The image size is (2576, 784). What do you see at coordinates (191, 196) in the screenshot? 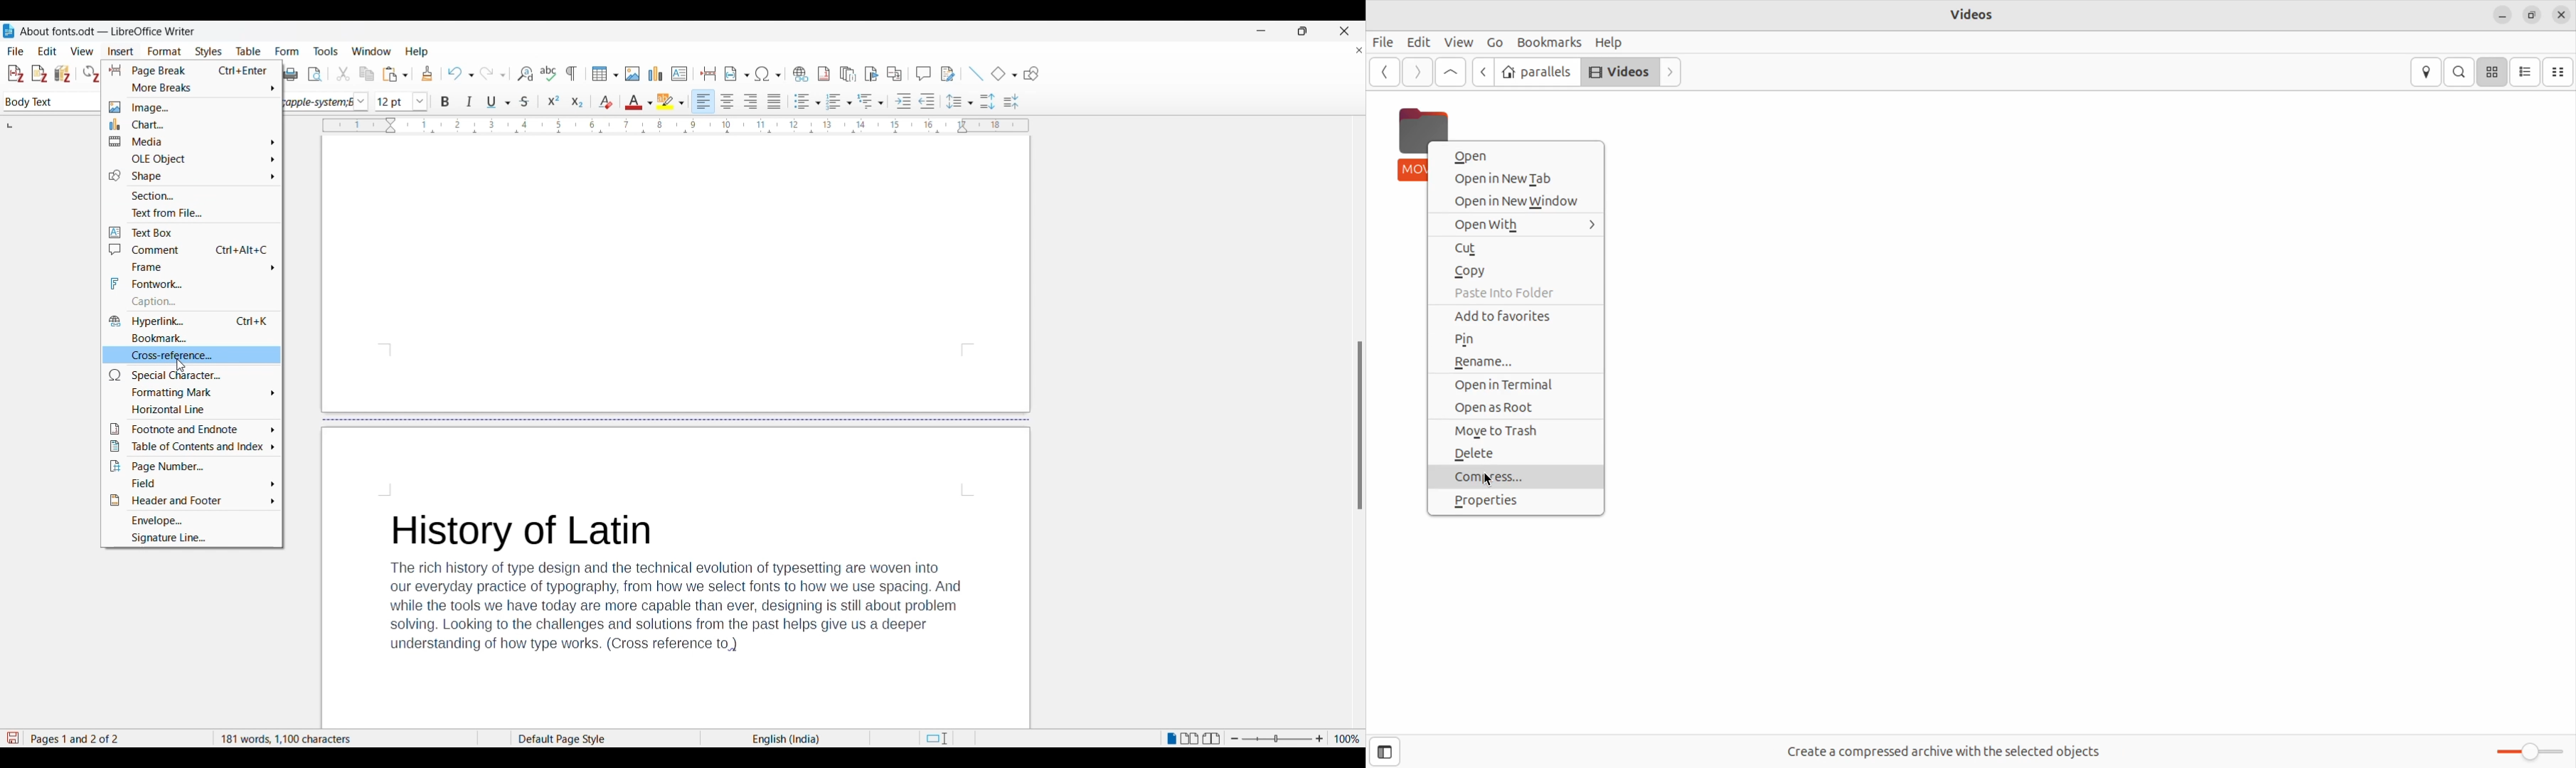
I see `Section` at bounding box center [191, 196].